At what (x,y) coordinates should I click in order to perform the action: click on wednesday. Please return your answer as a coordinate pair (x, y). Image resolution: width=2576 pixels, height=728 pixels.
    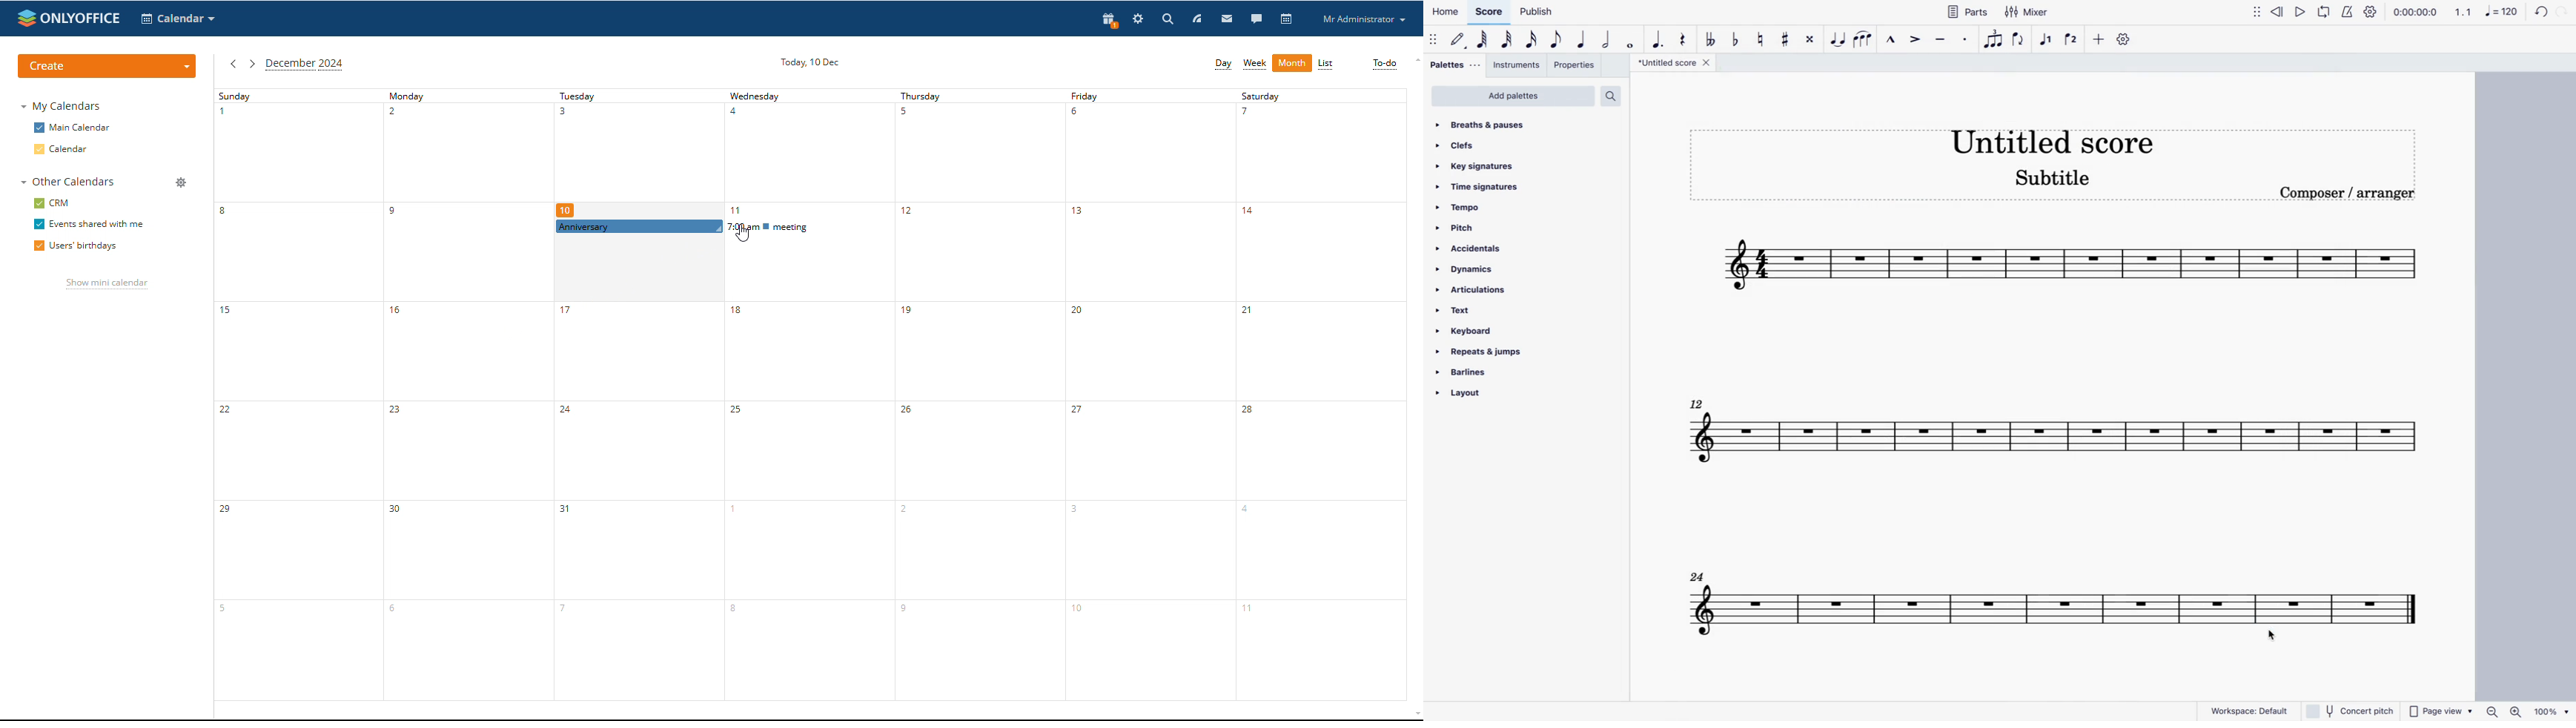
    Looking at the image, I should click on (807, 154).